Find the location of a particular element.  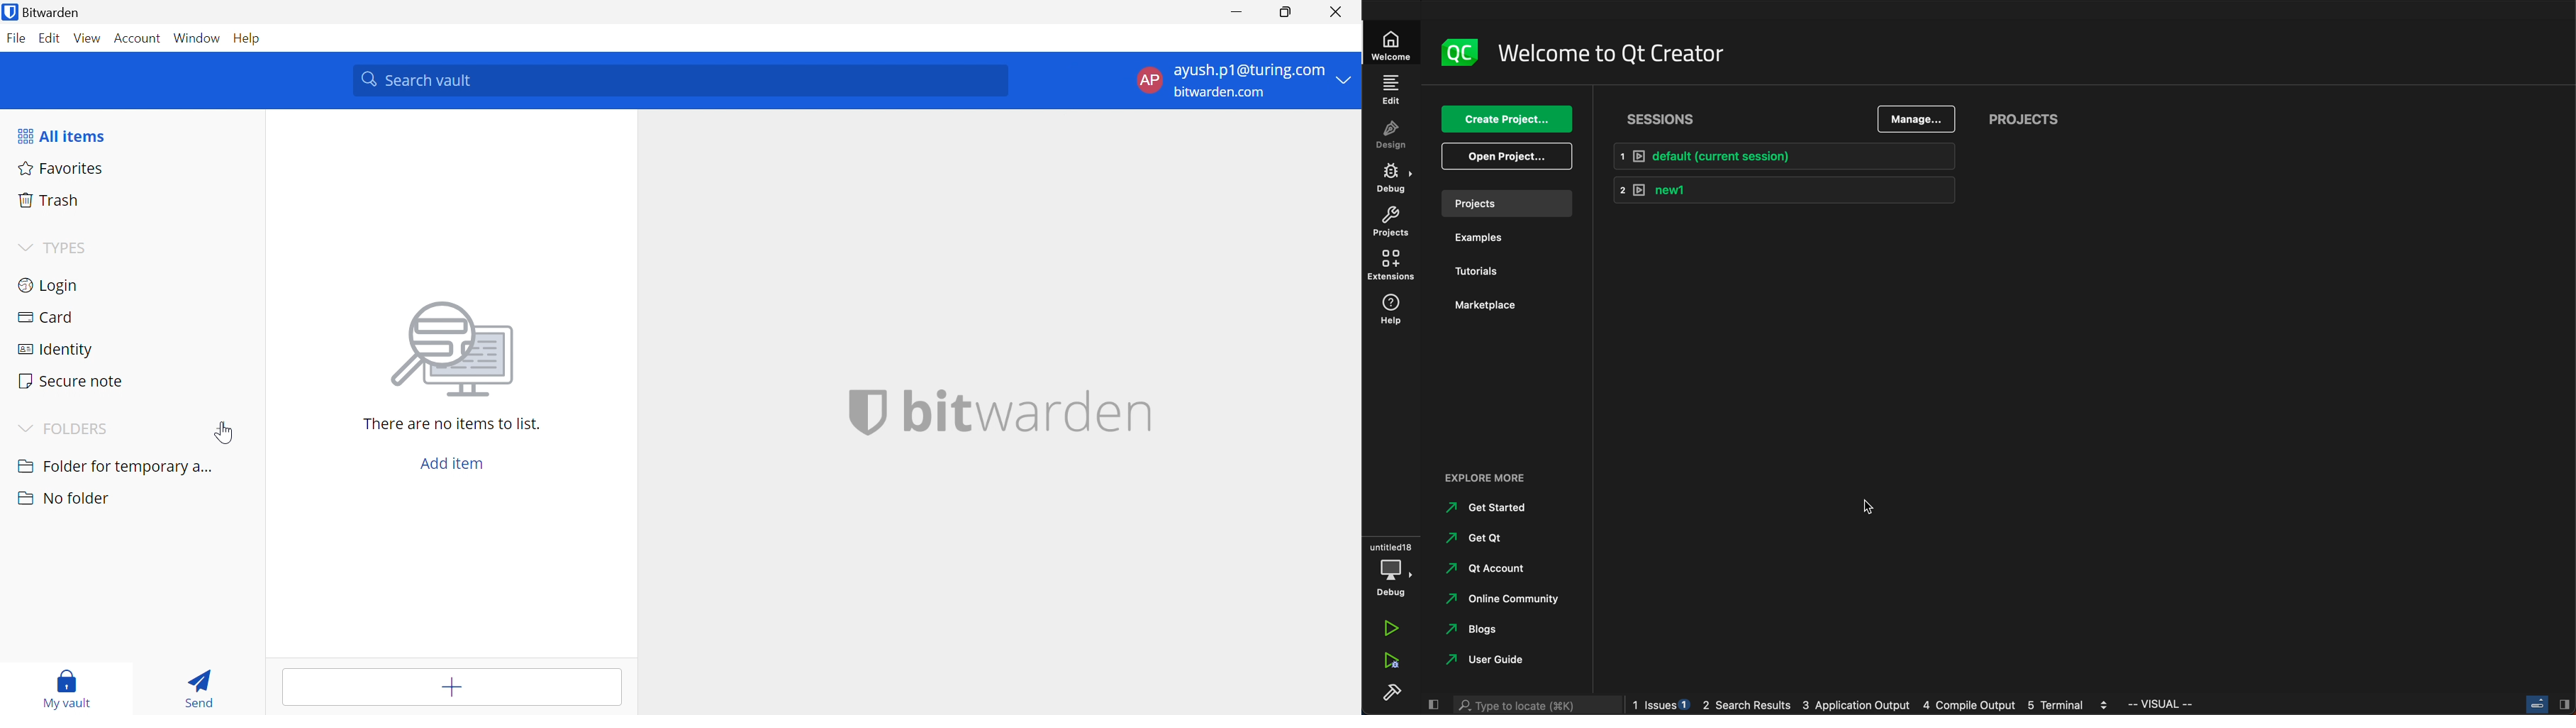

tutorials is located at coordinates (1481, 272).